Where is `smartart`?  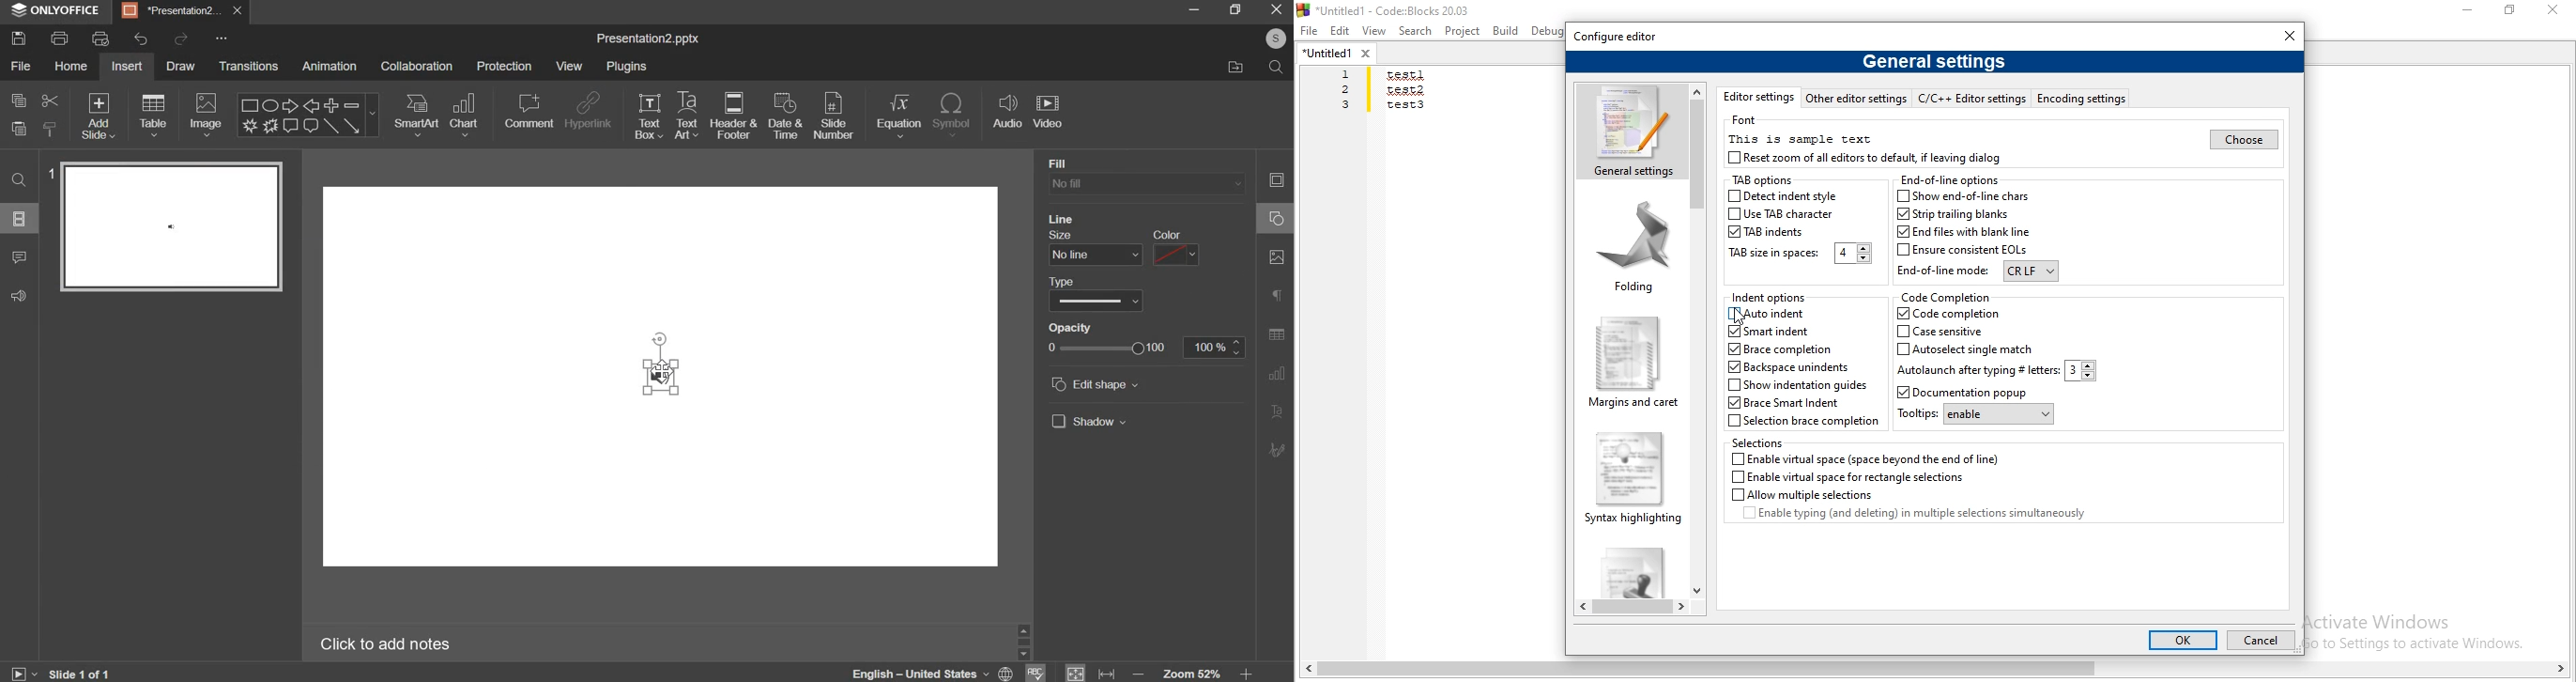 smartart is located at coordinates (417, 114).